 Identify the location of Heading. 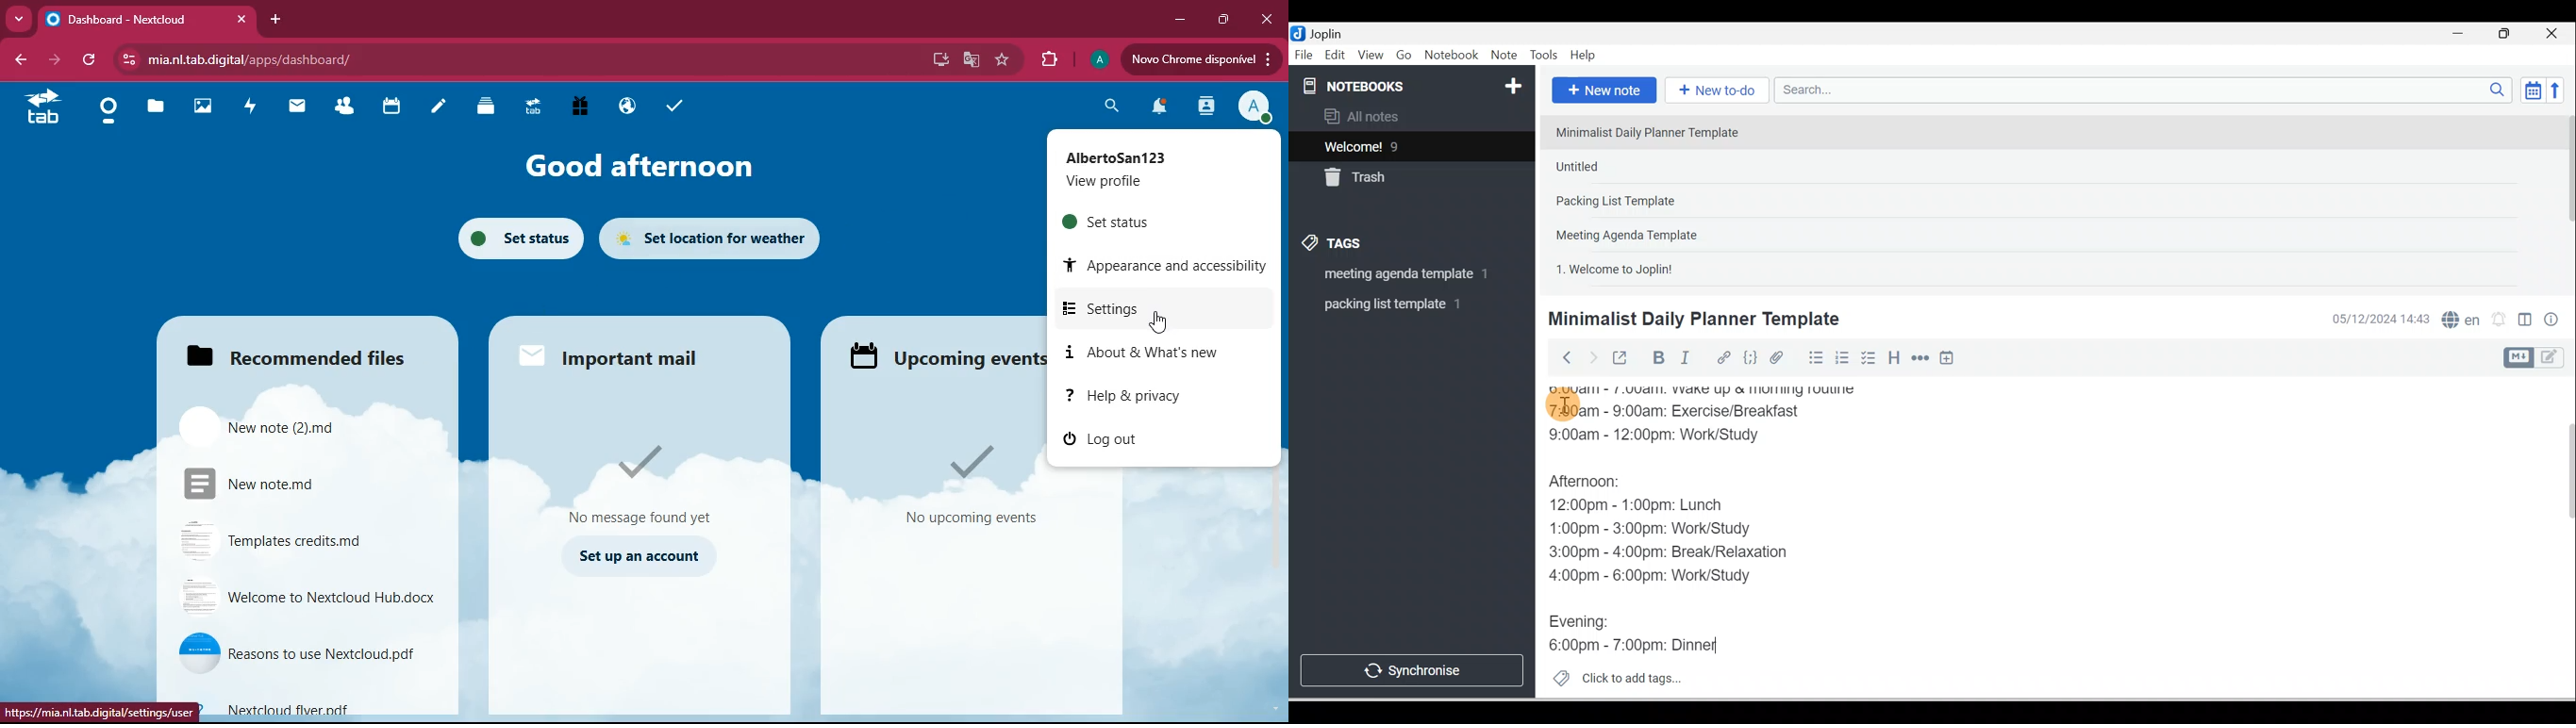
(1893, 357).